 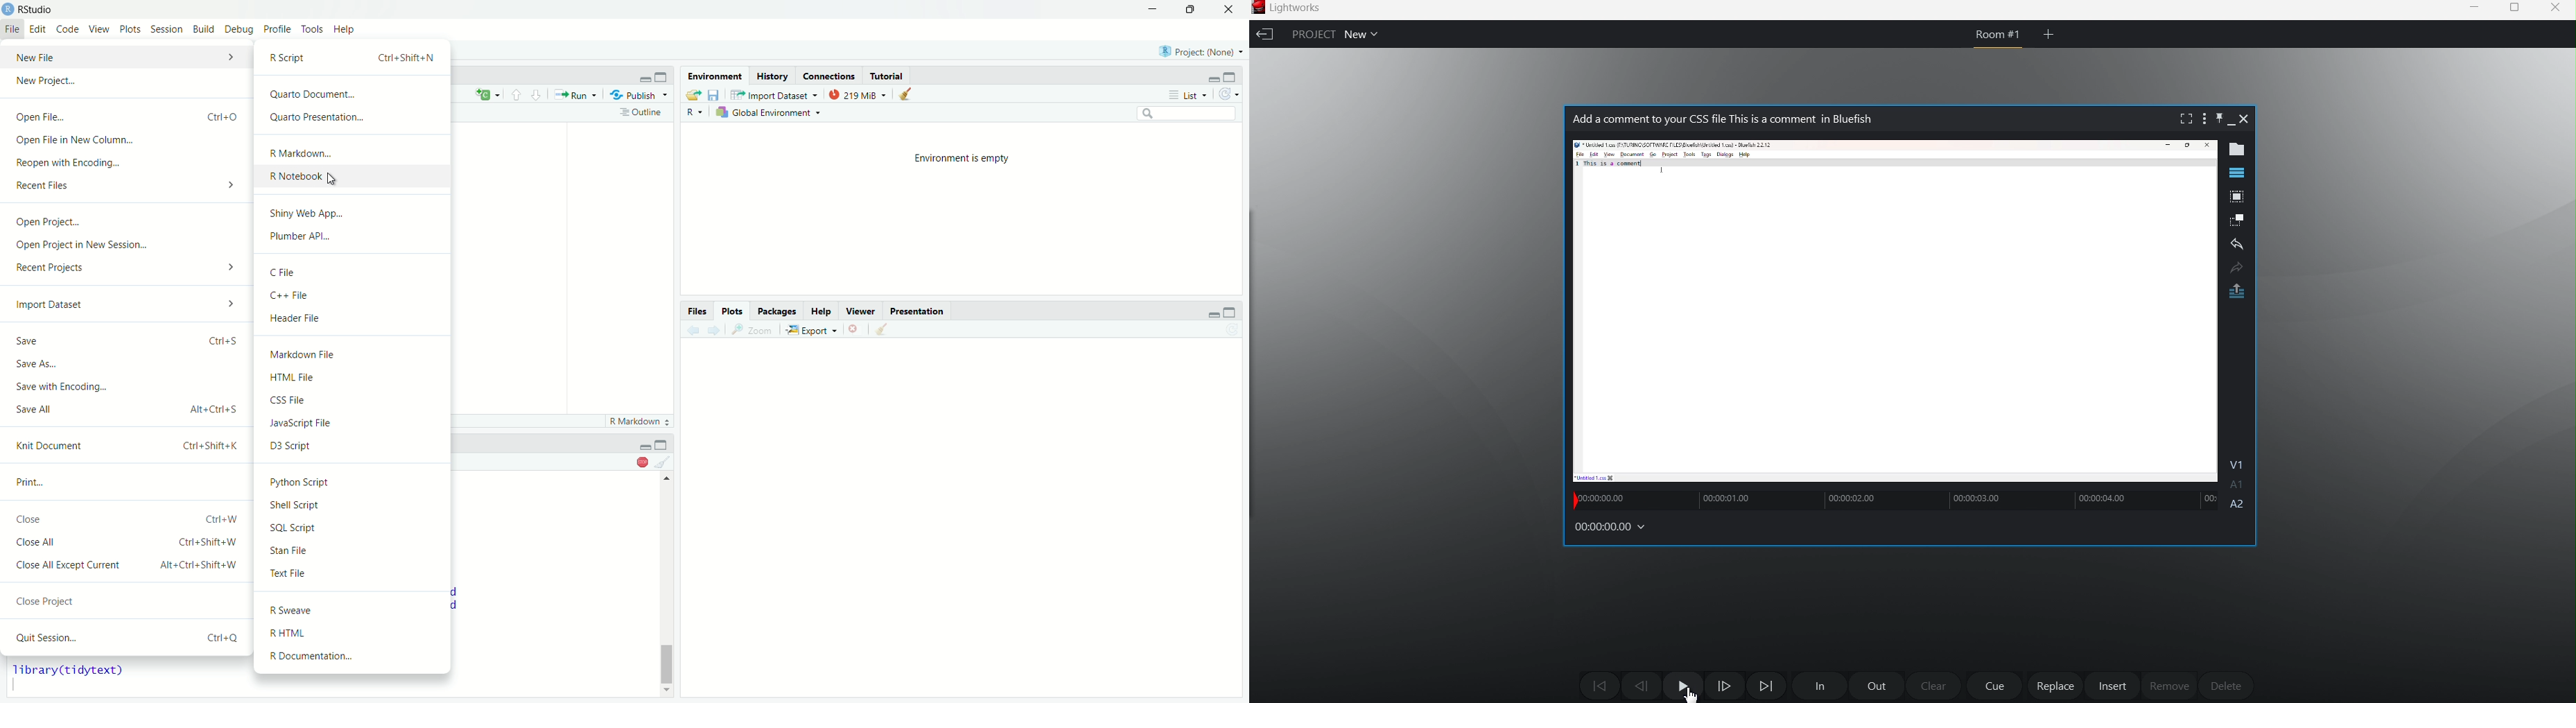 I want to click on History, so click(x=772, y=75).